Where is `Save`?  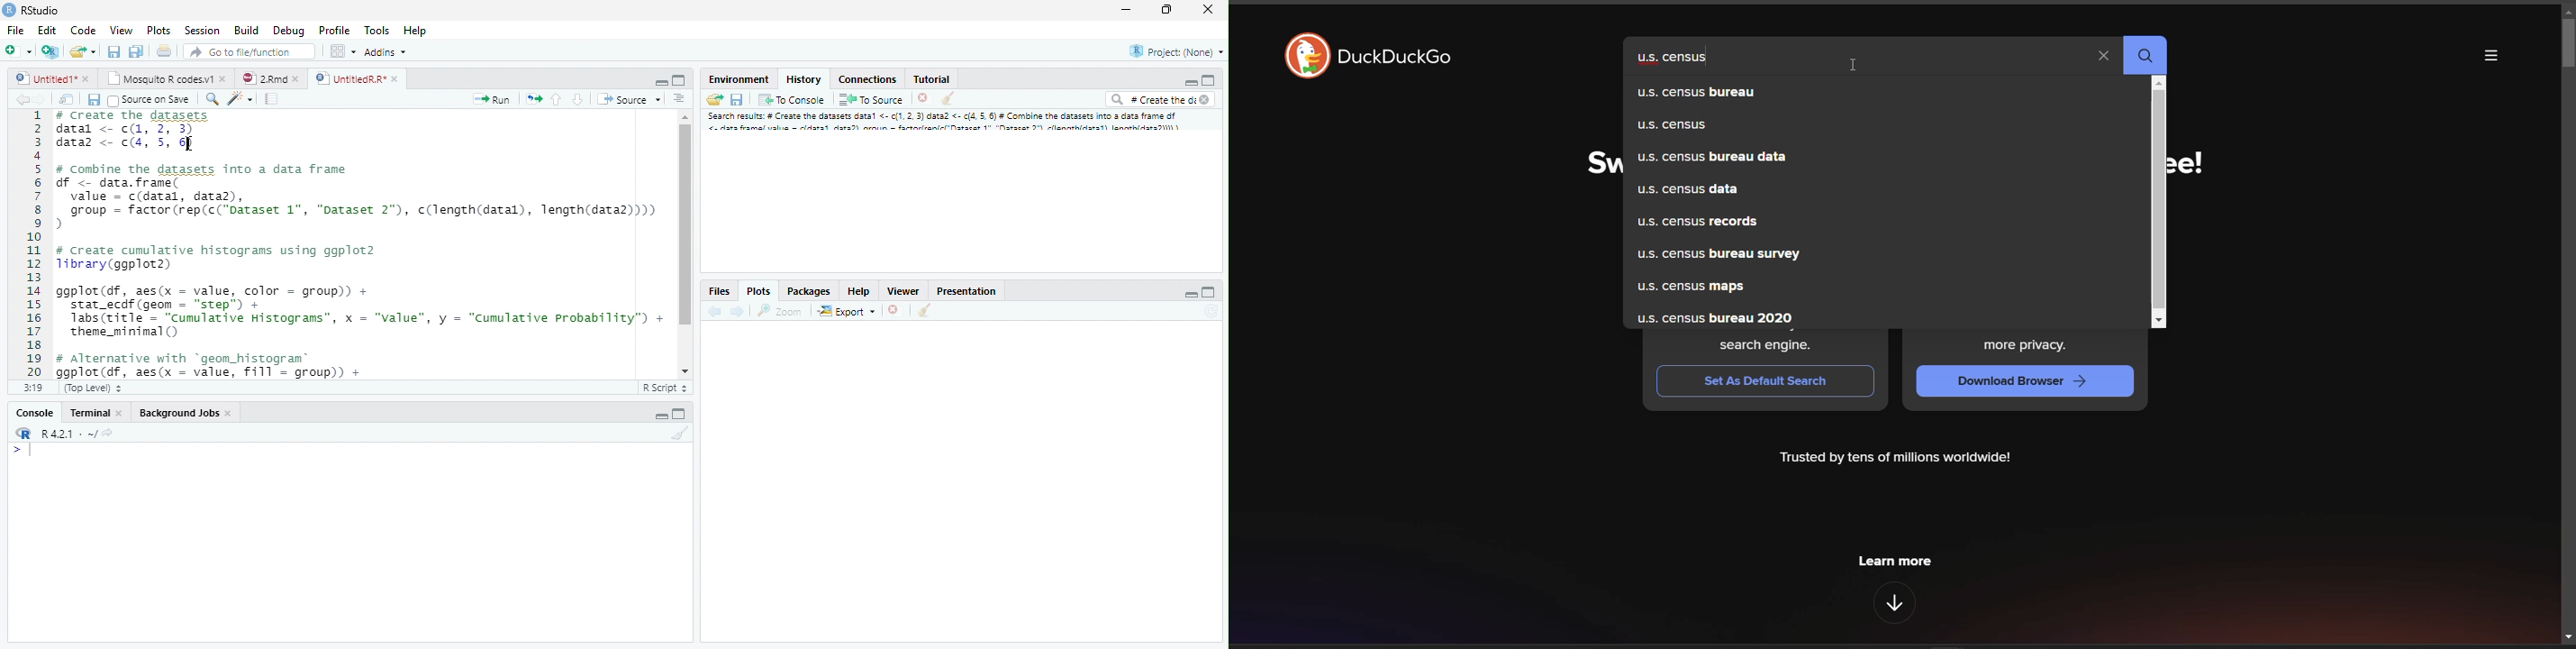
Save is located at coordinates (94, 100).